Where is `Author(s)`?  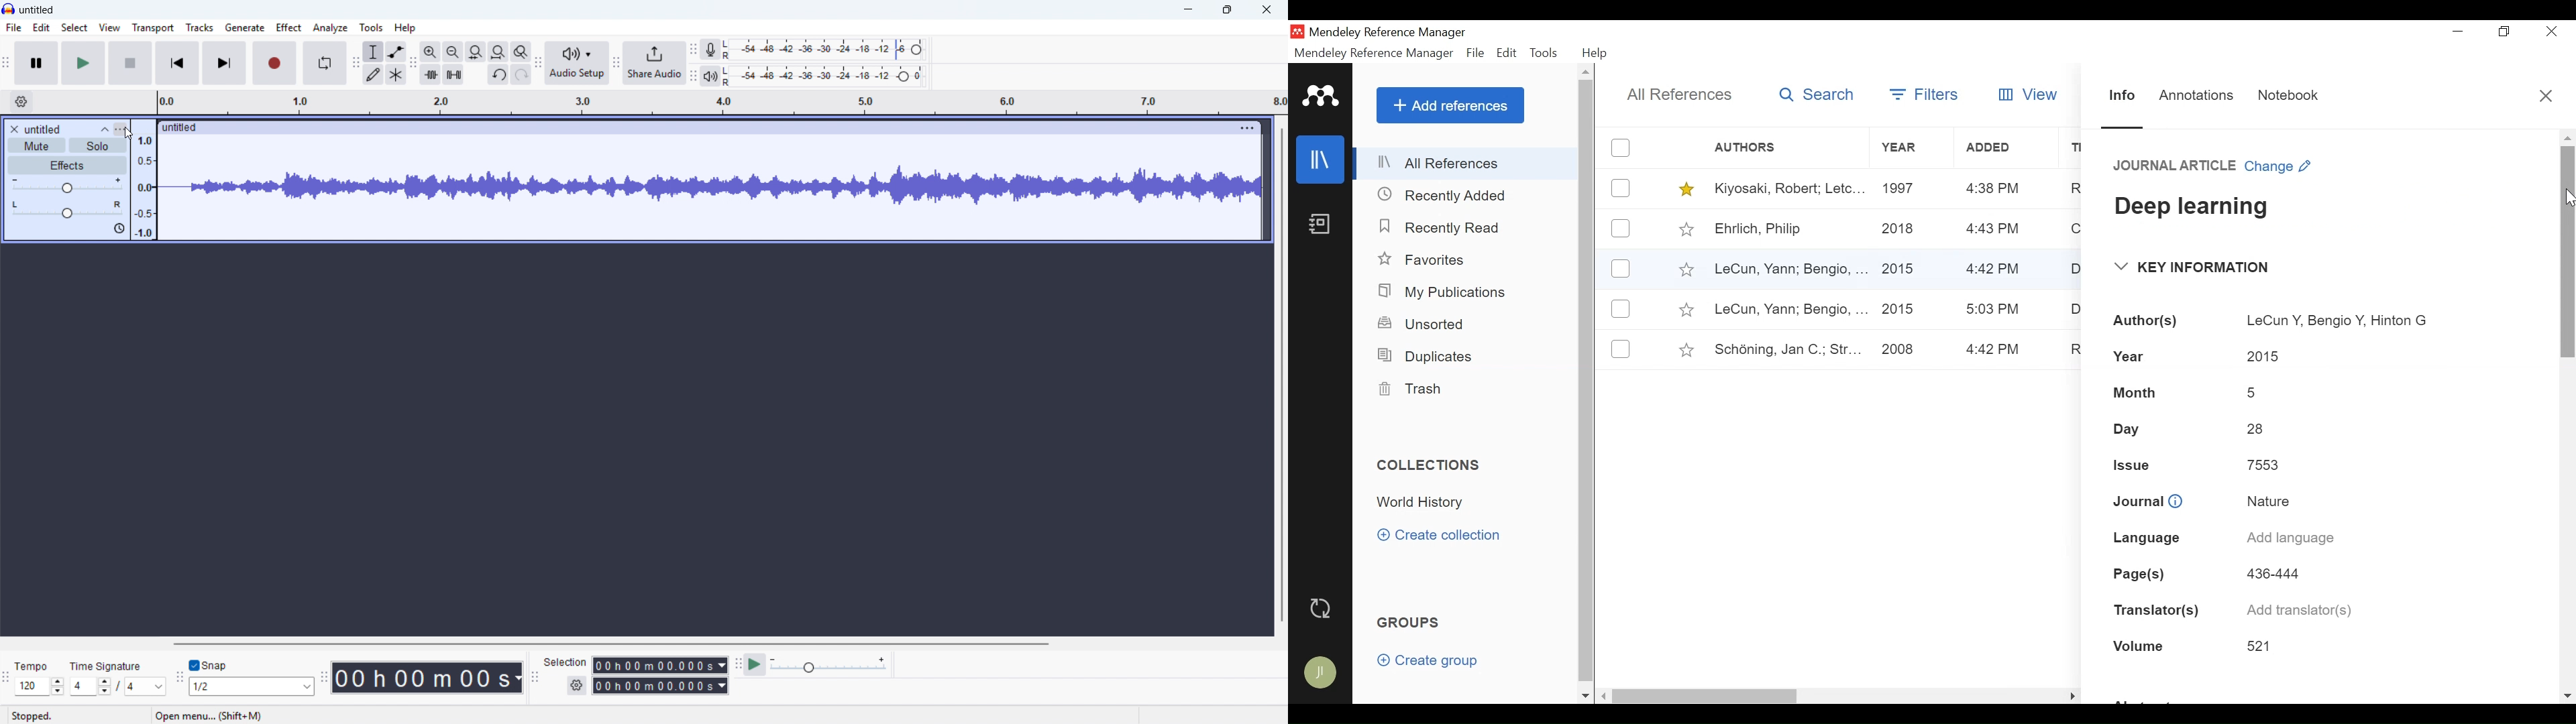
Author(s) is located at coordinates (2147, 321).